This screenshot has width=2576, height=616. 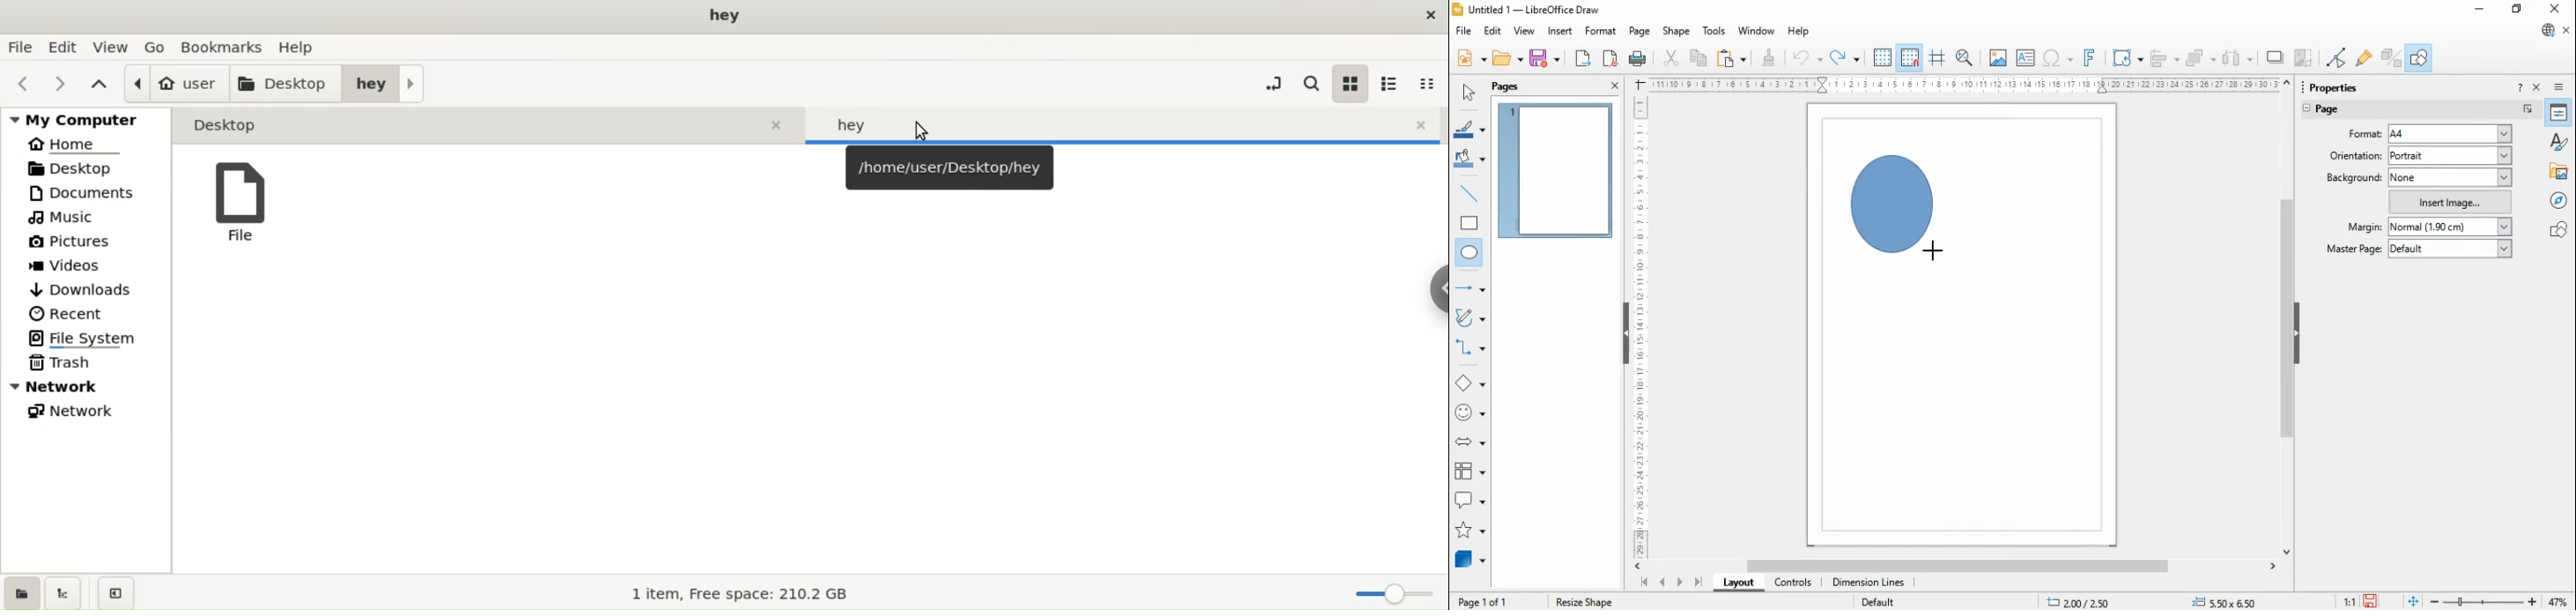 What do you see at coordinates (1640, 32) in the screenshot?
I see `page` at bounding box center [1640, 32].